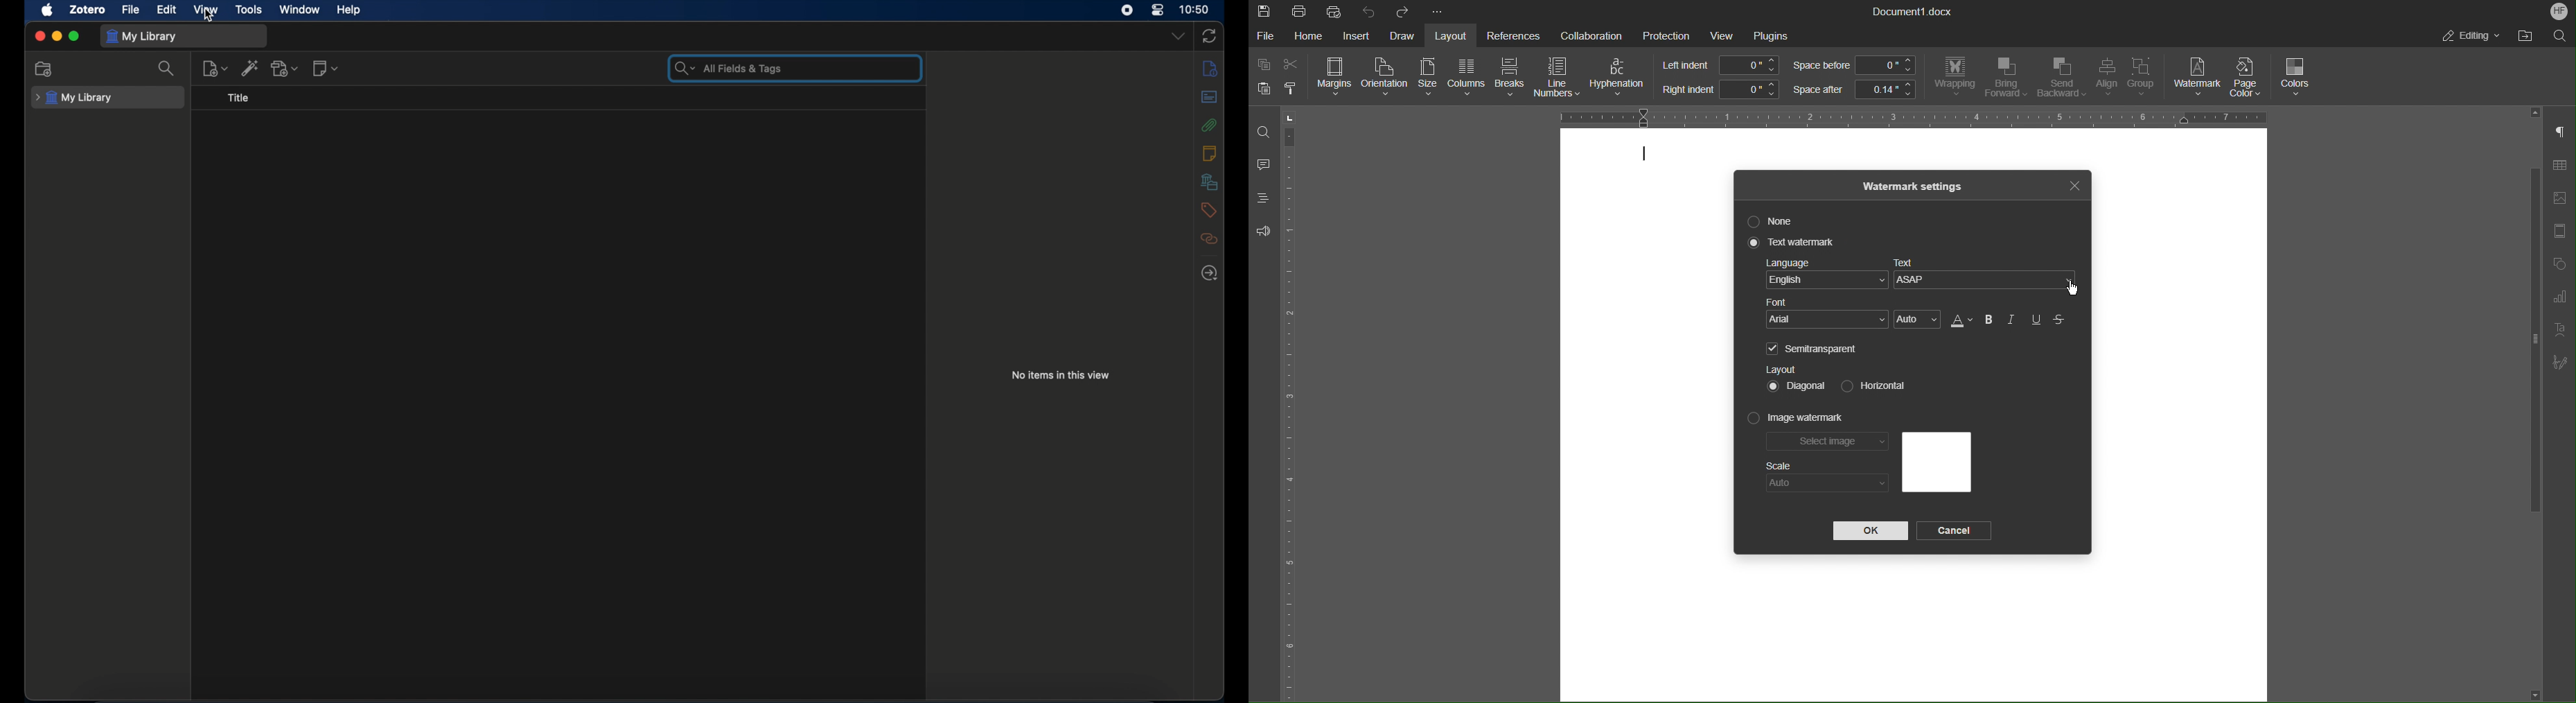  Describe the element at coordinates (1815, 348) in the screenshot. I see `Semitransparent` at that location.